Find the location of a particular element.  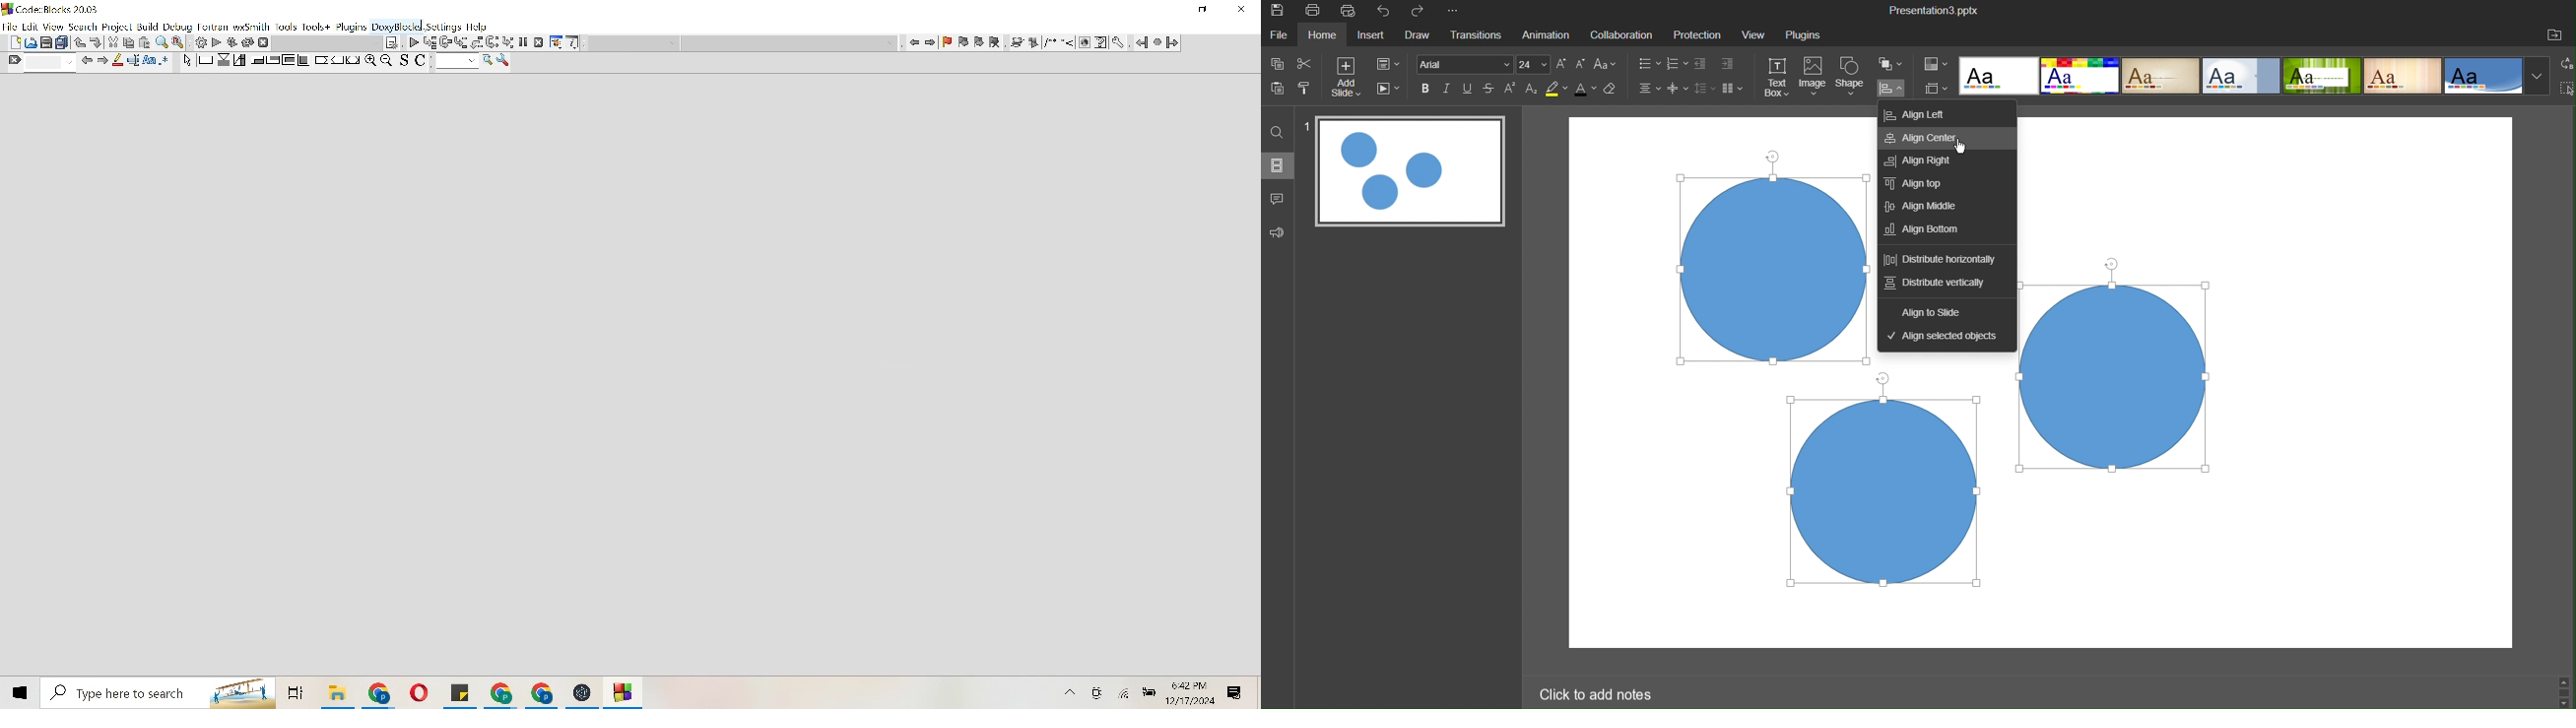

Align Bottom is located at coordinates (1922, 230).